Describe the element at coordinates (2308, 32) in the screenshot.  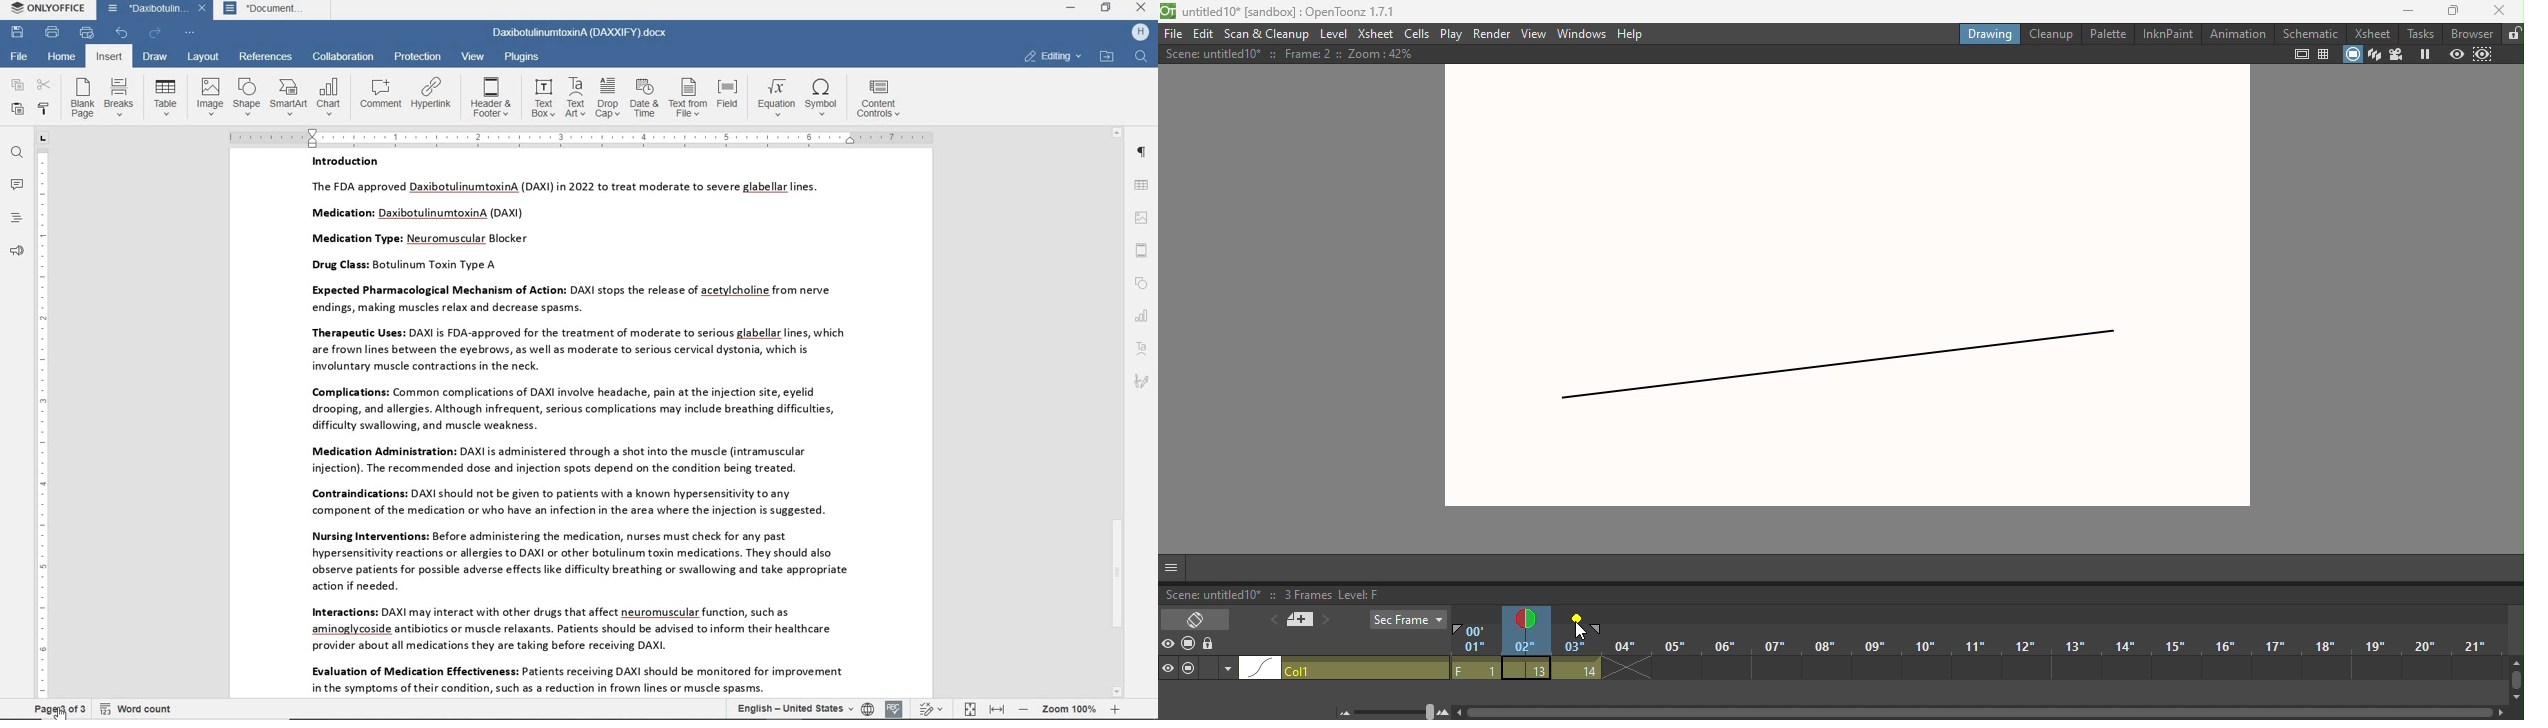
I see `Schematic` at that location.